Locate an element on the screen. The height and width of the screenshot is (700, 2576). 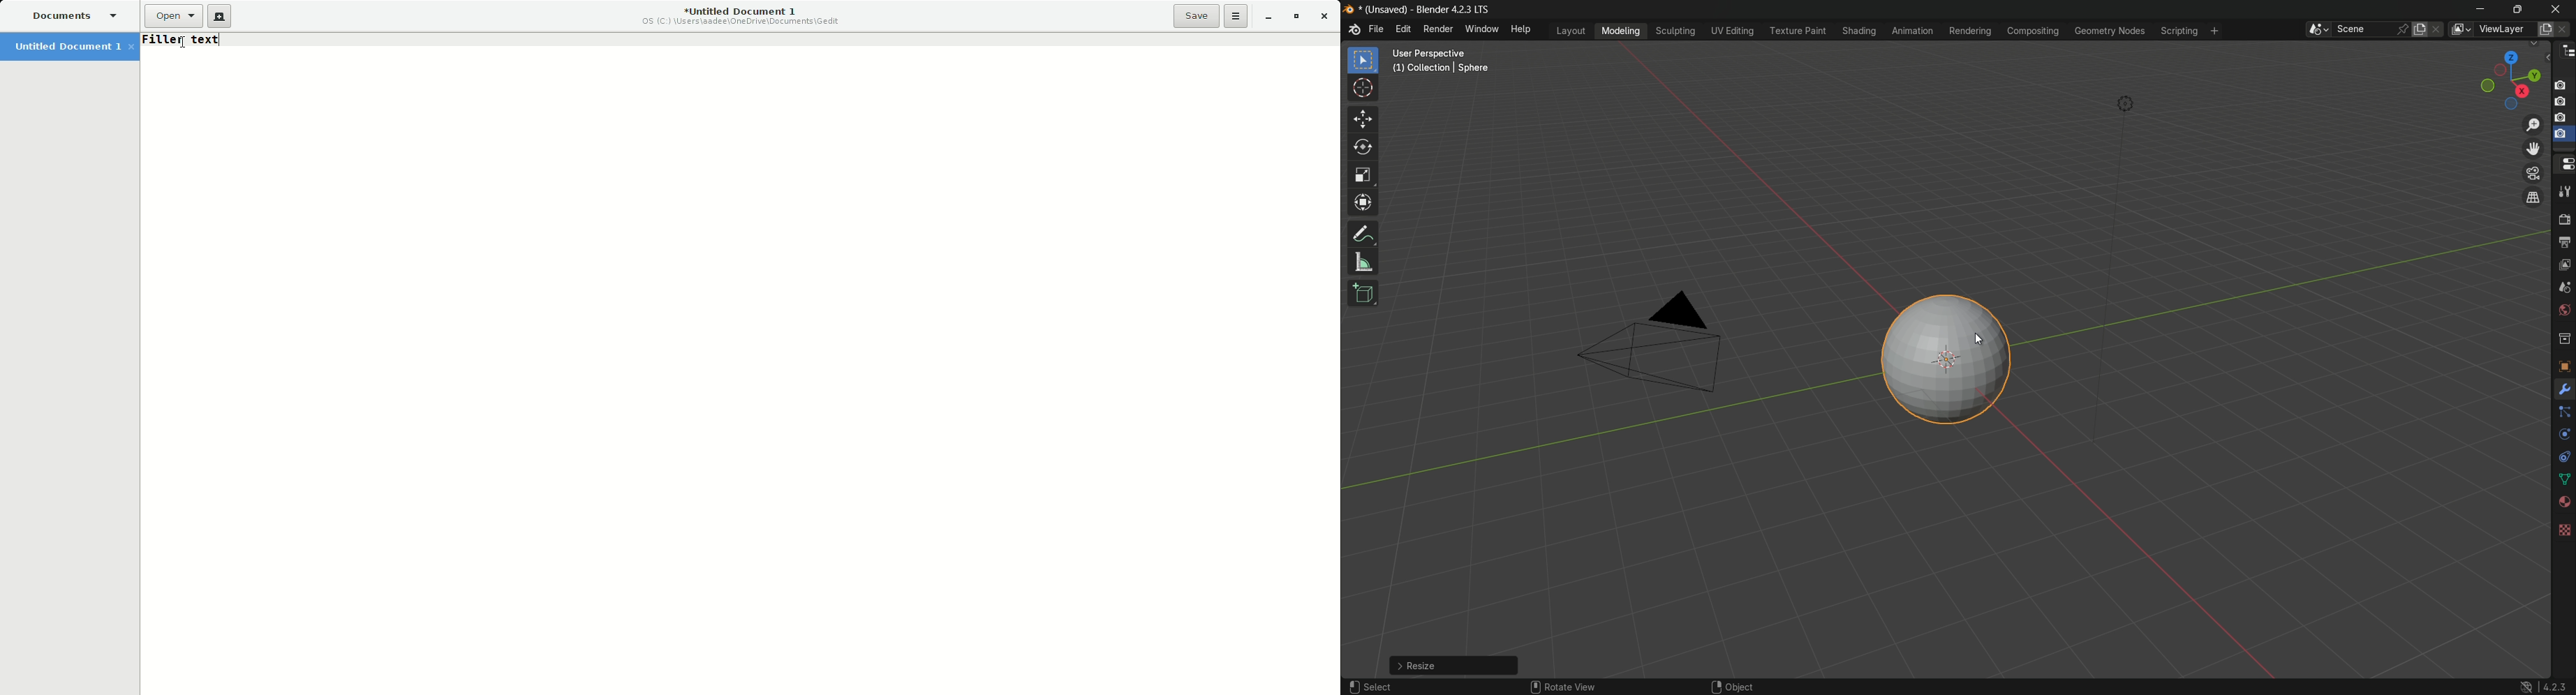
physics is located at coordinates (2564, 436).